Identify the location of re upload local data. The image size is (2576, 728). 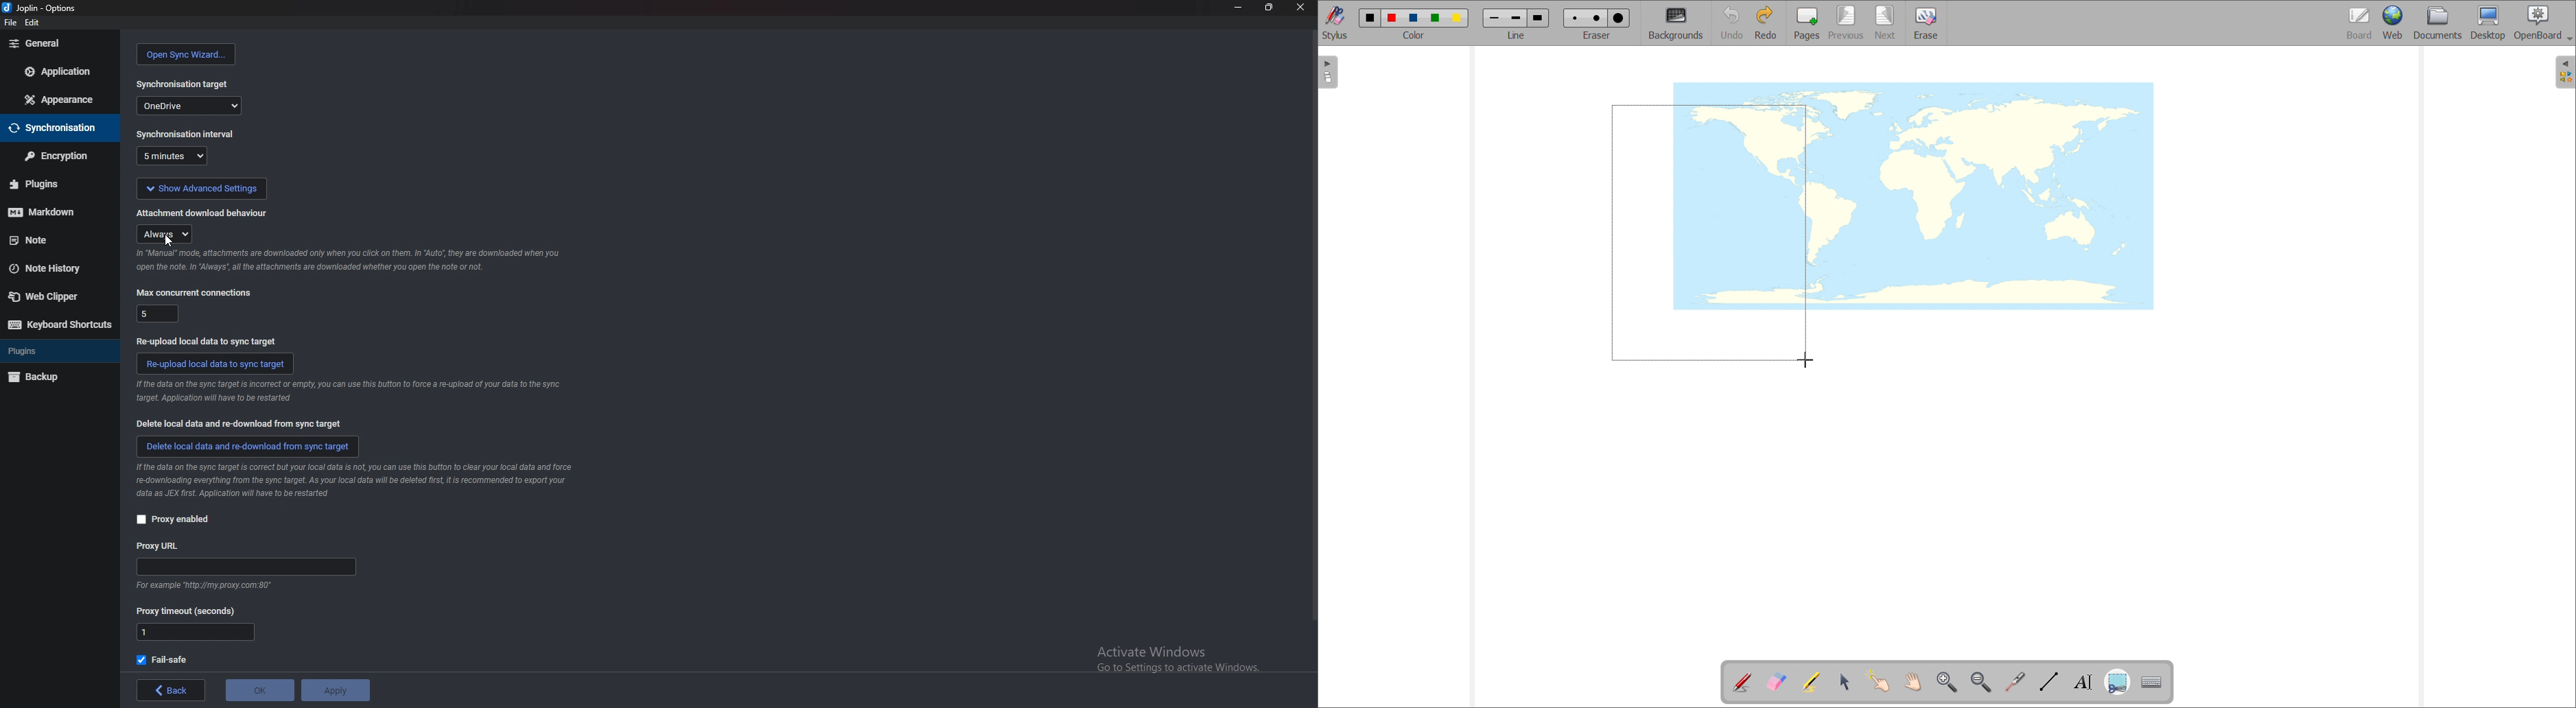
(215, 364).